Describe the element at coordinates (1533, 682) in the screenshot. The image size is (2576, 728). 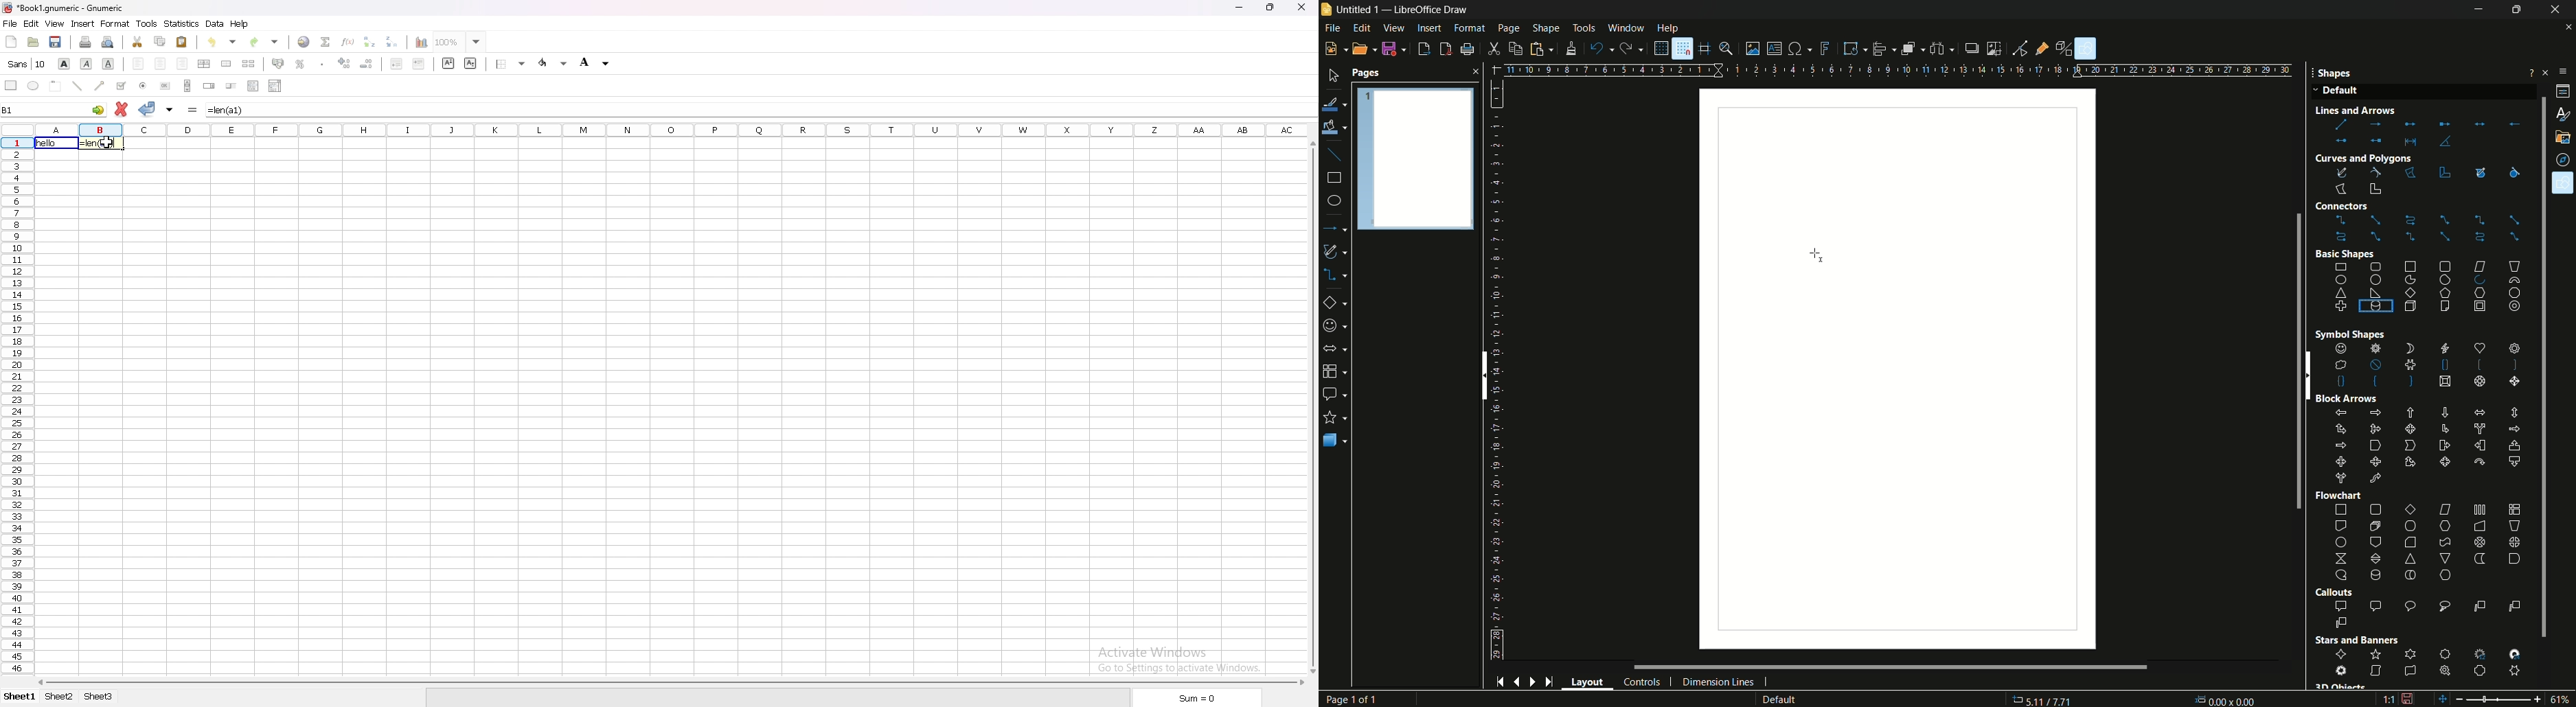
I see `next page` at that location.